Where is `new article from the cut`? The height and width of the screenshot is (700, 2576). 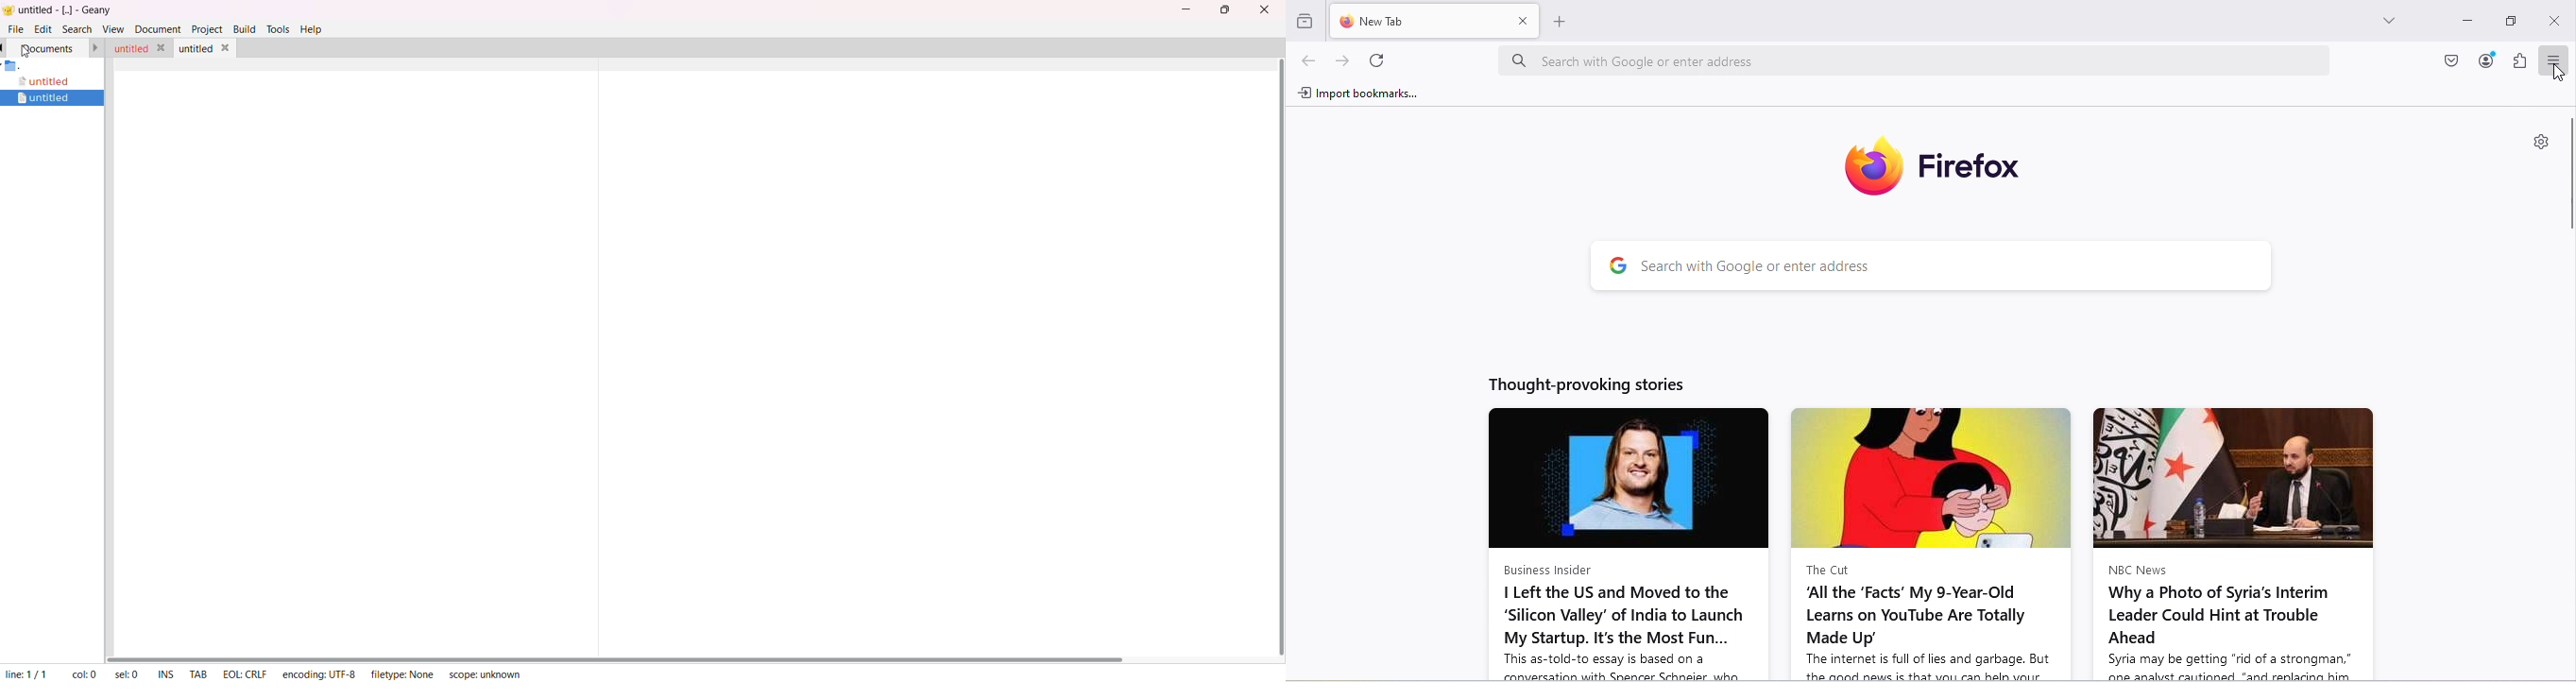
new article from the cut is located at coordinates (1928, 543).